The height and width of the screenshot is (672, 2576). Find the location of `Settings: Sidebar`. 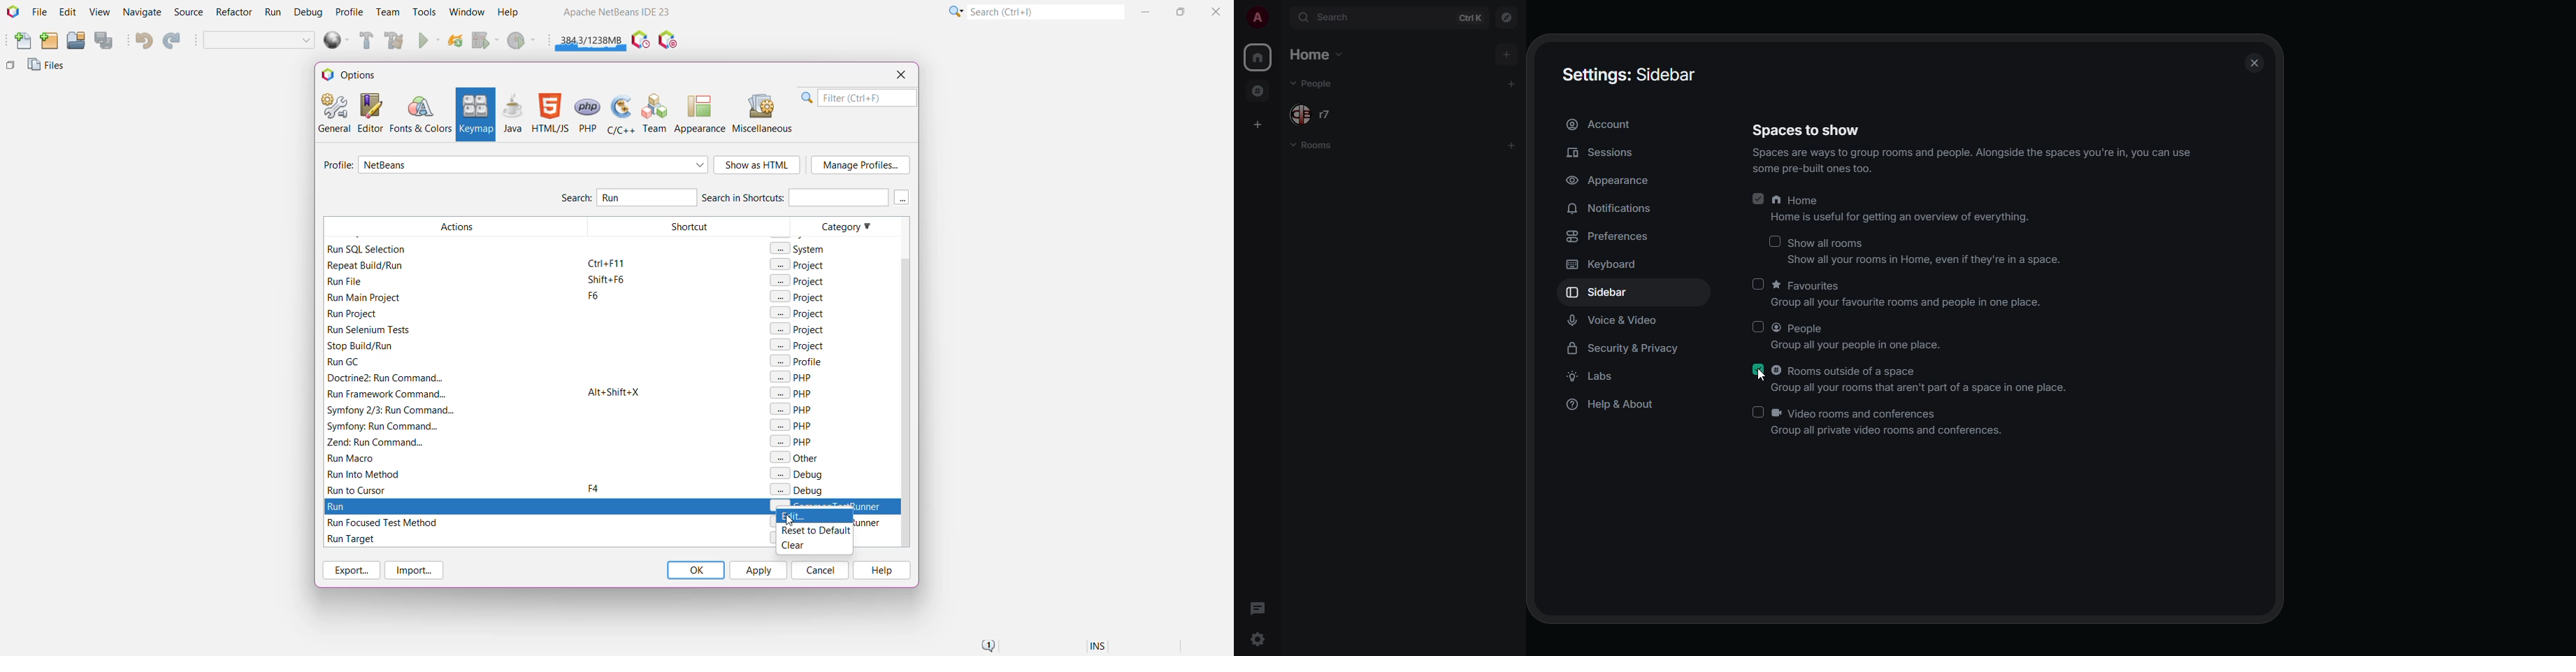

Settings: Sidebar is located at coordinates (1631, 76).